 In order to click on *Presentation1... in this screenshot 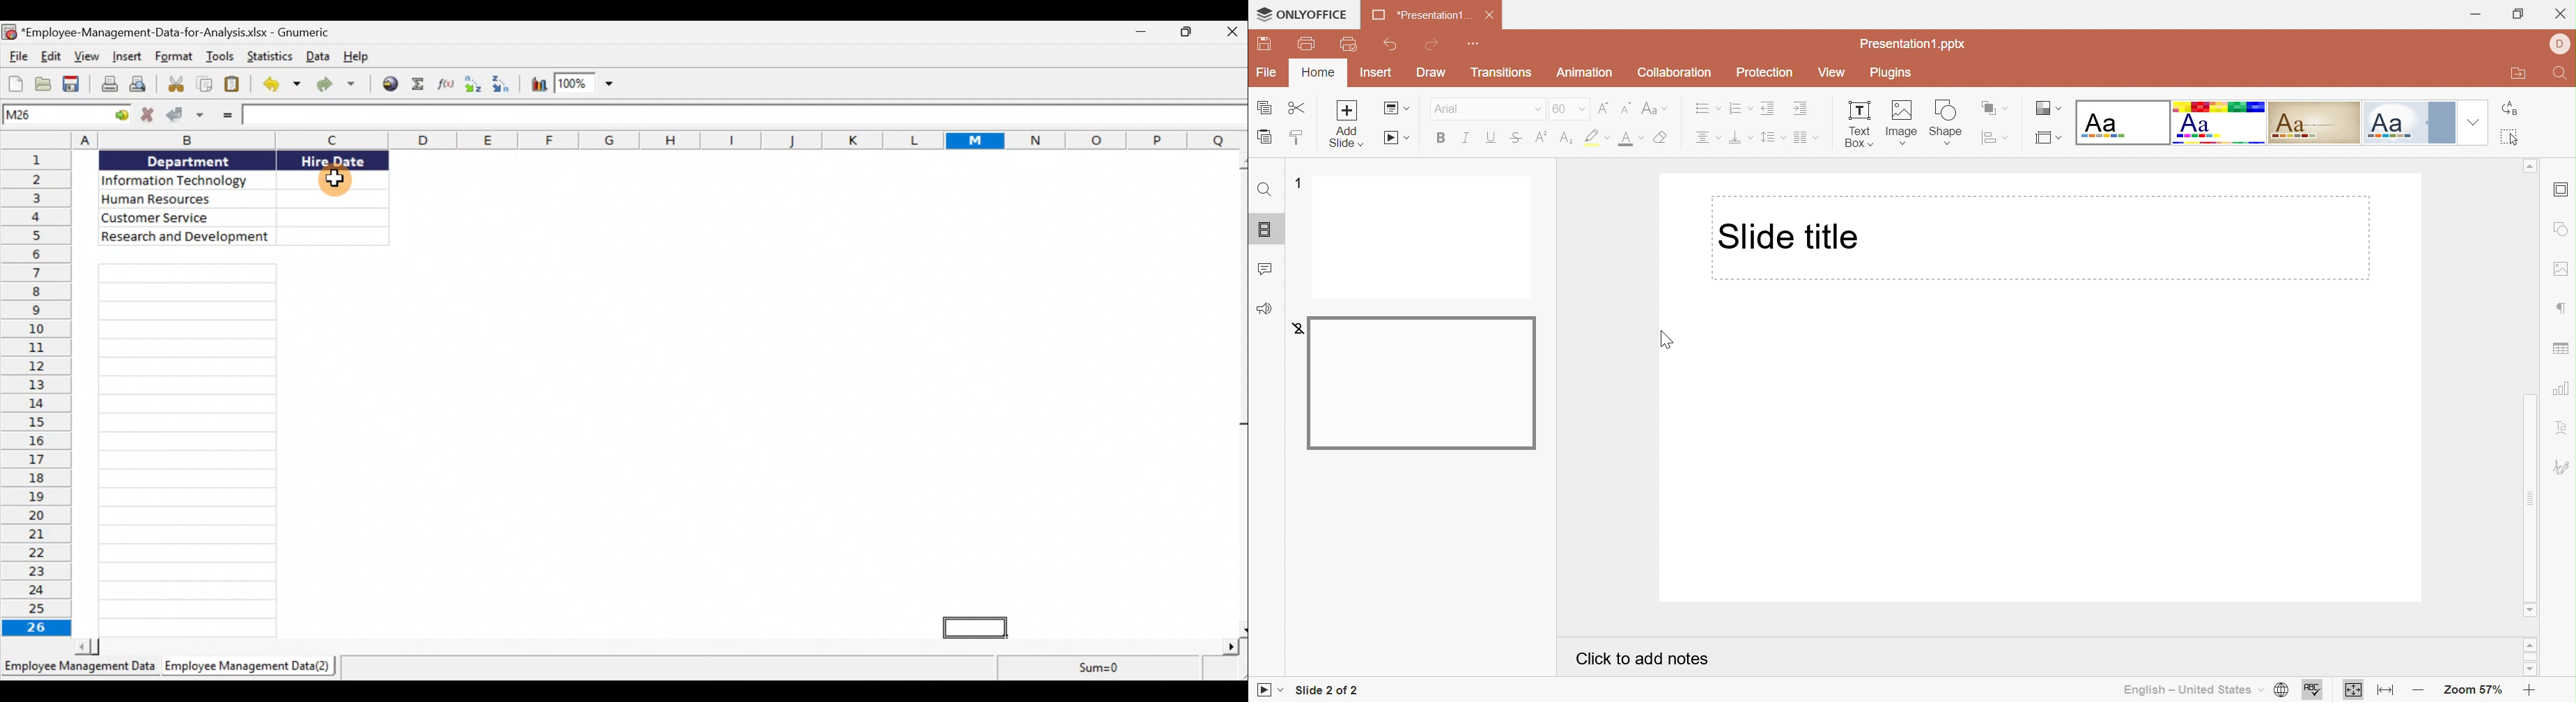, I will do `click(1422, 15)`.